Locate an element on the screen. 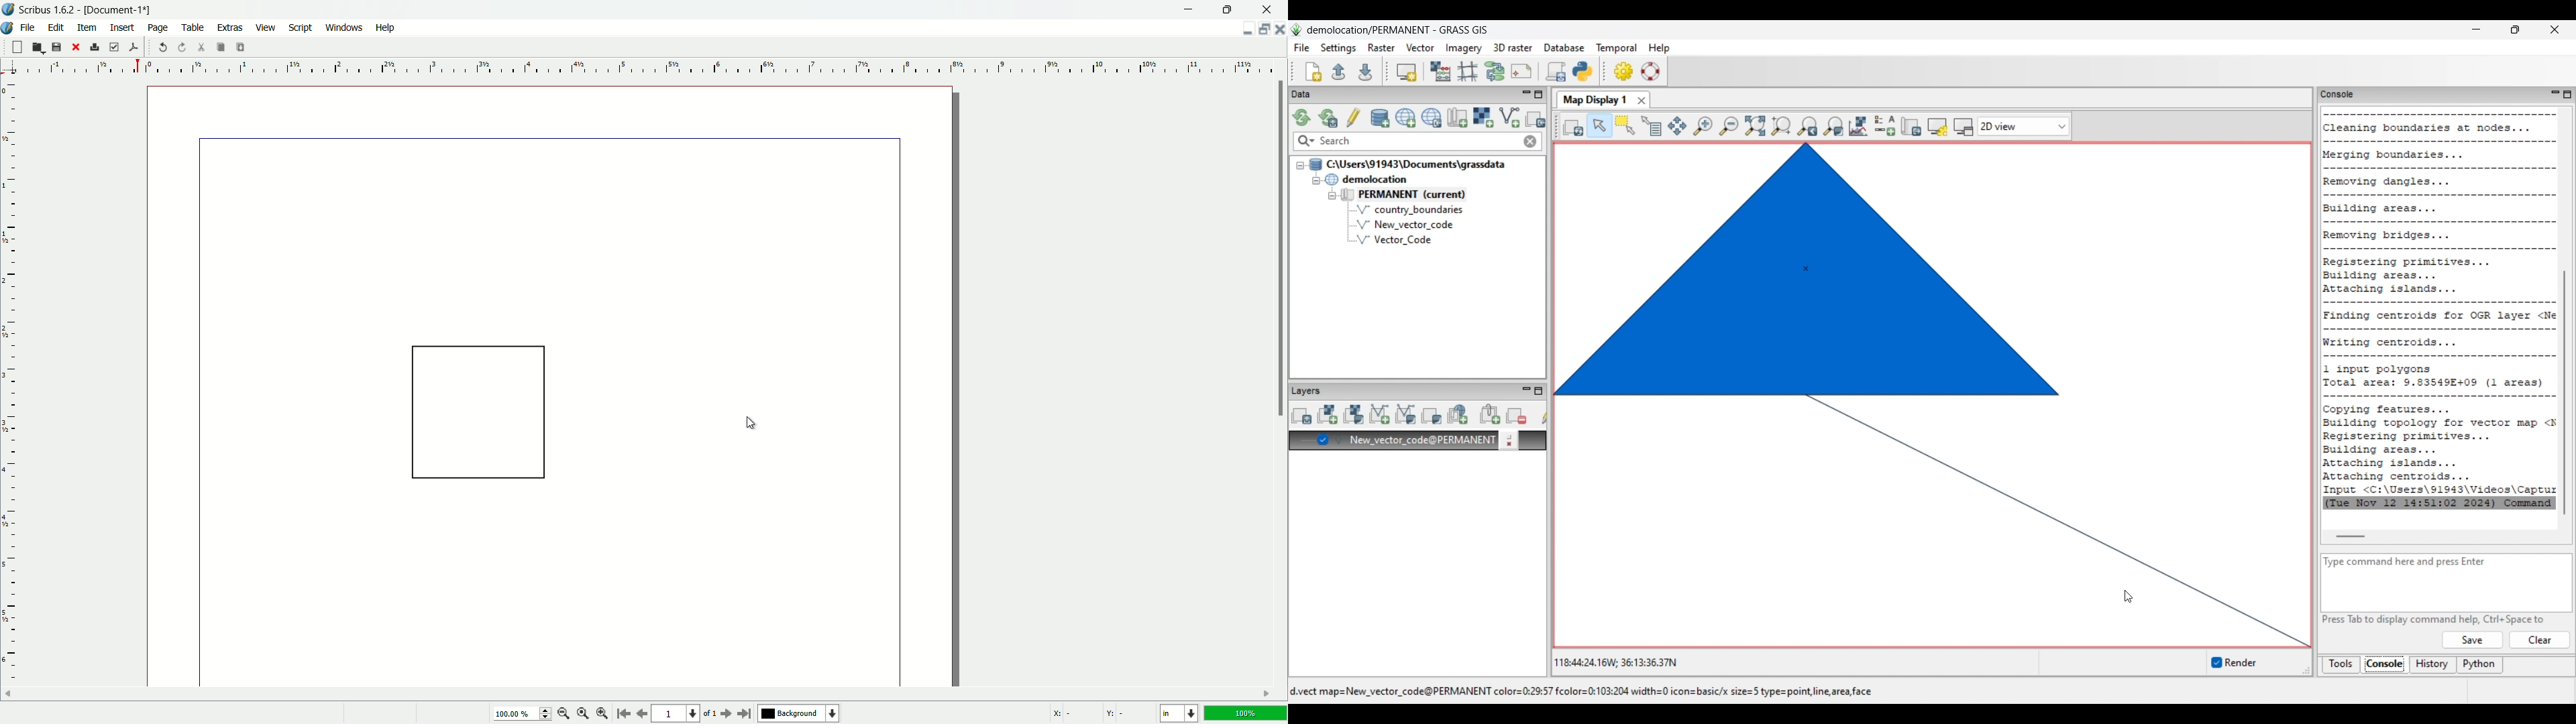  page menu is located at coordinates (158, 28).